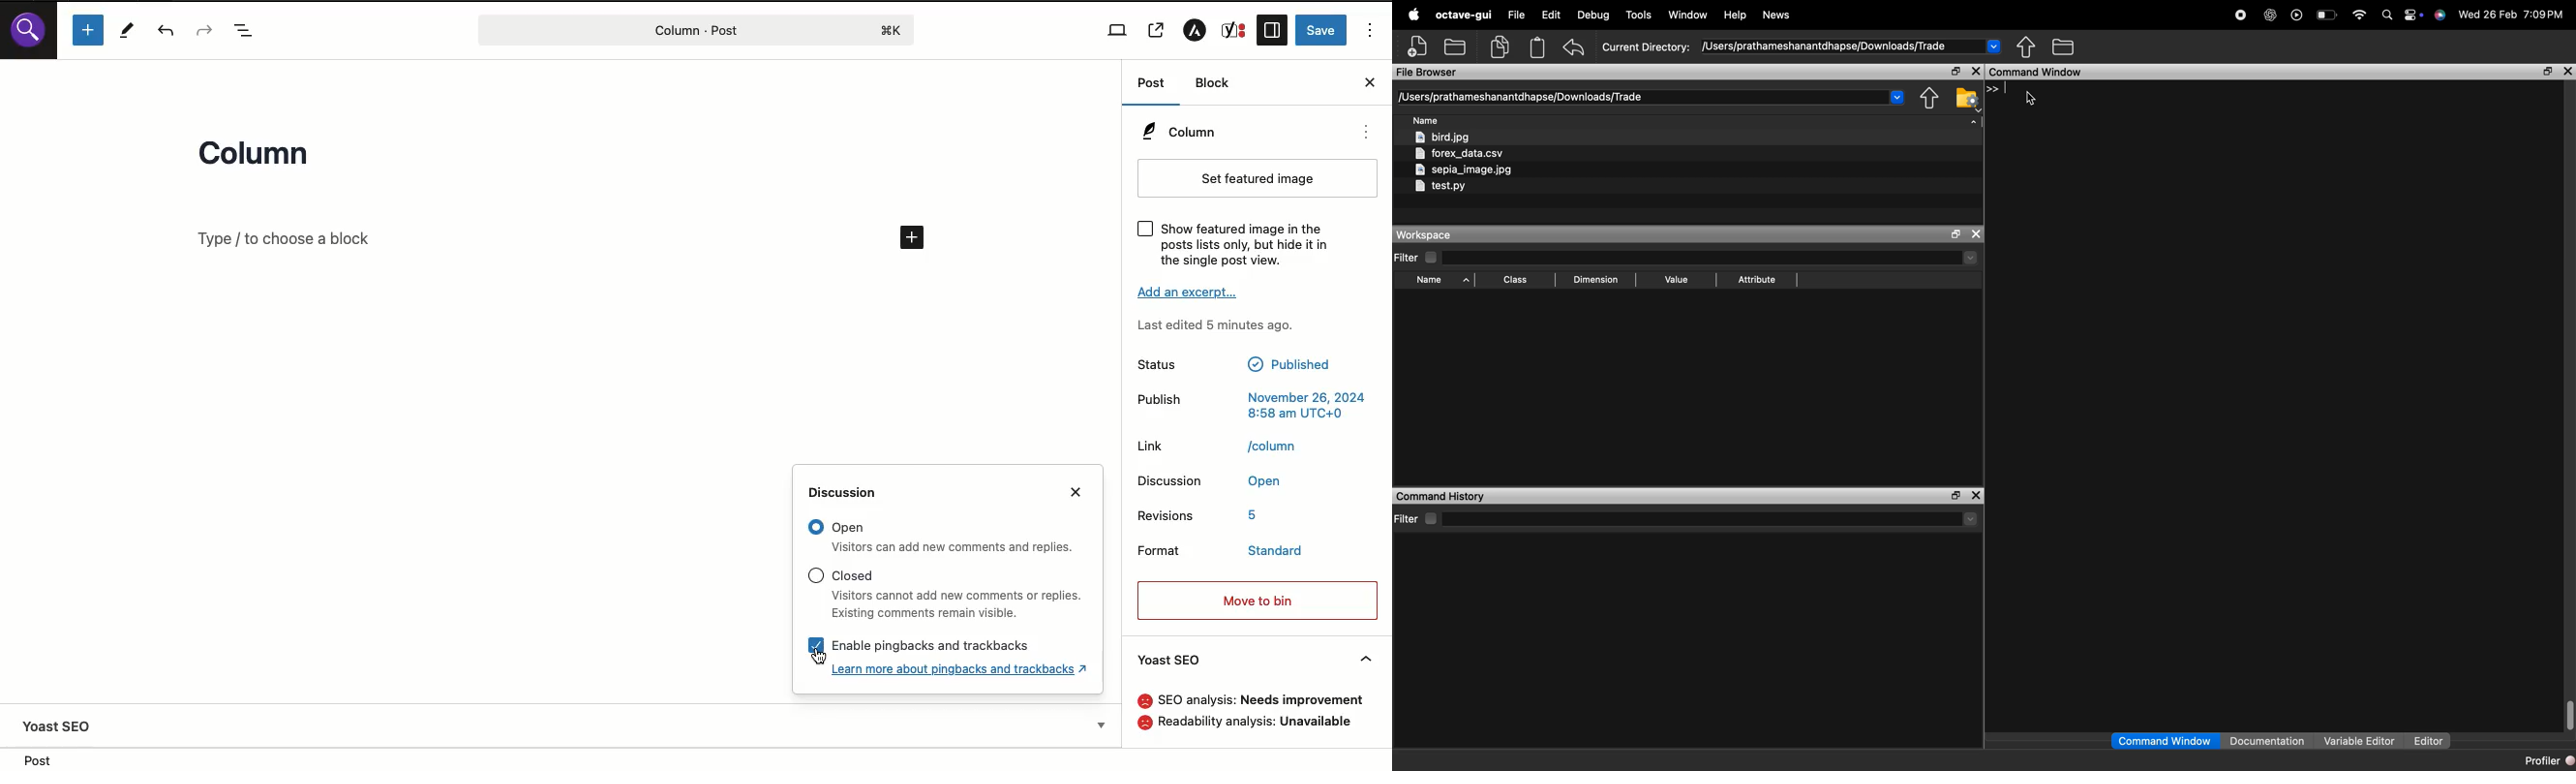  Describe the element at coordinates (249, 32) in the screenshot. I see `Document overview` at that location.